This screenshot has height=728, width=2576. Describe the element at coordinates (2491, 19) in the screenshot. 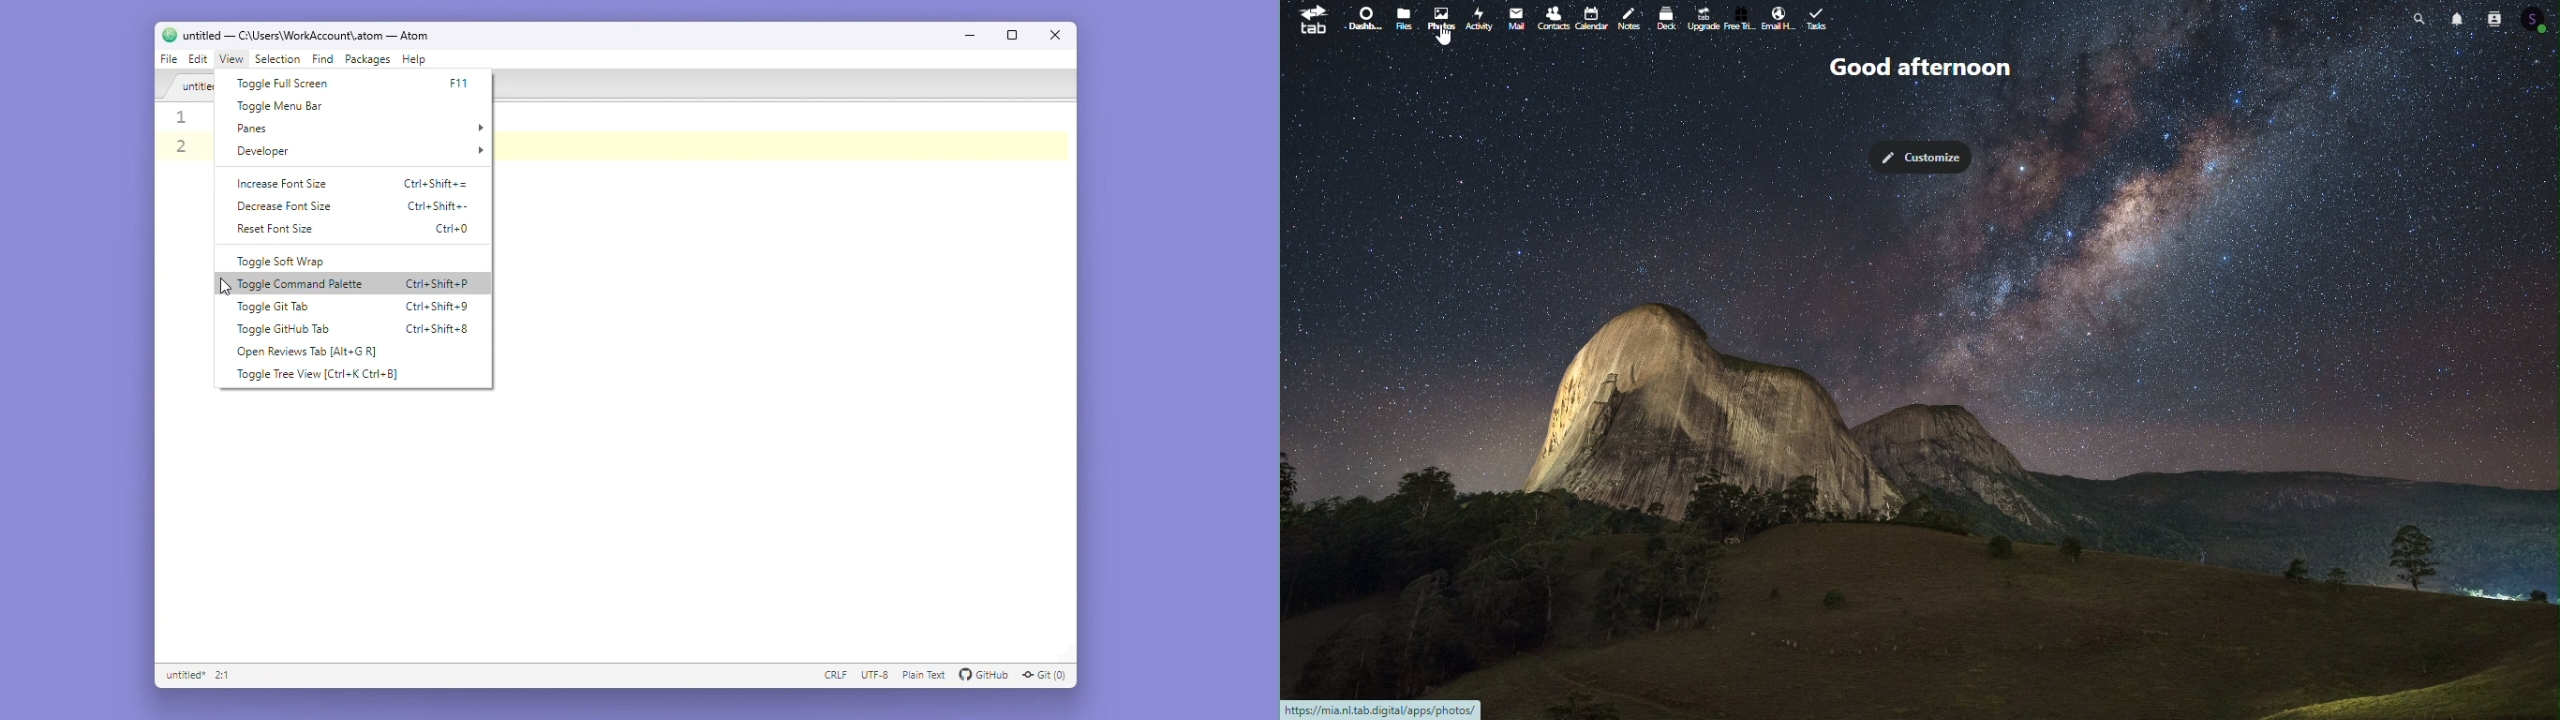

I see `Contacts` at that location.